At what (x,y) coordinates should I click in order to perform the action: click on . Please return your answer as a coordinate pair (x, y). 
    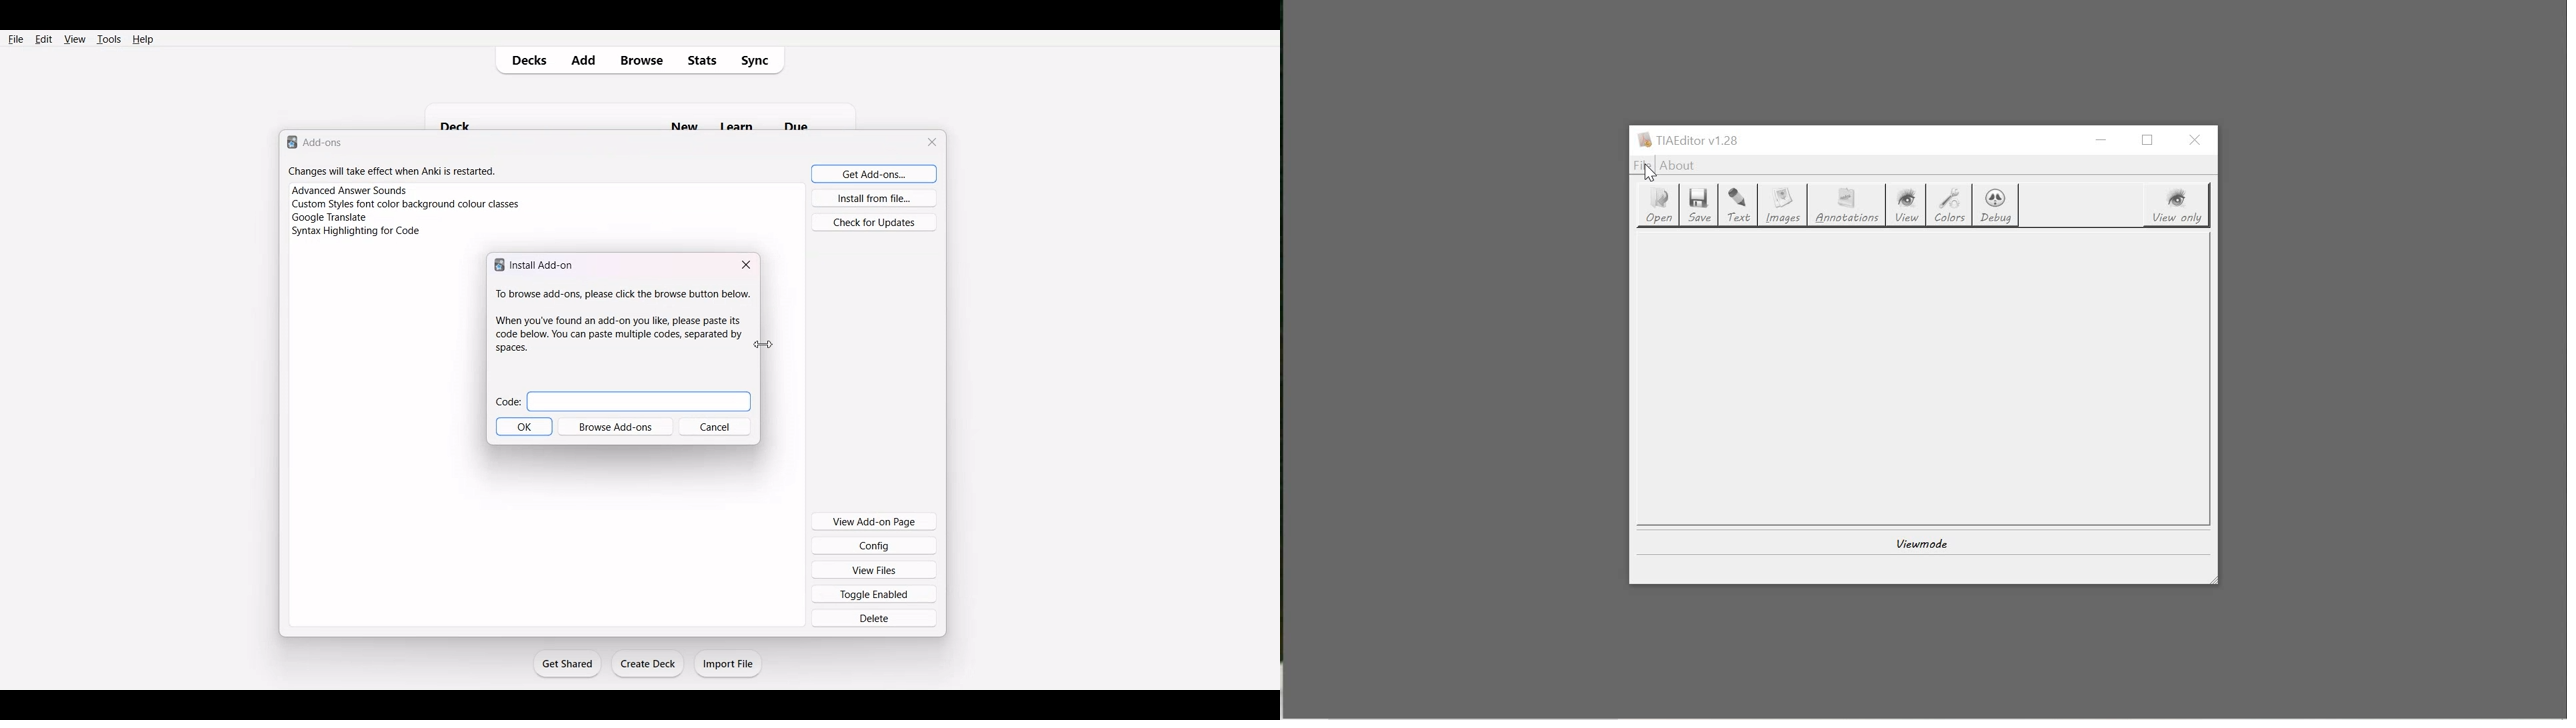
    Looking at the image, I should click on (742, 114).